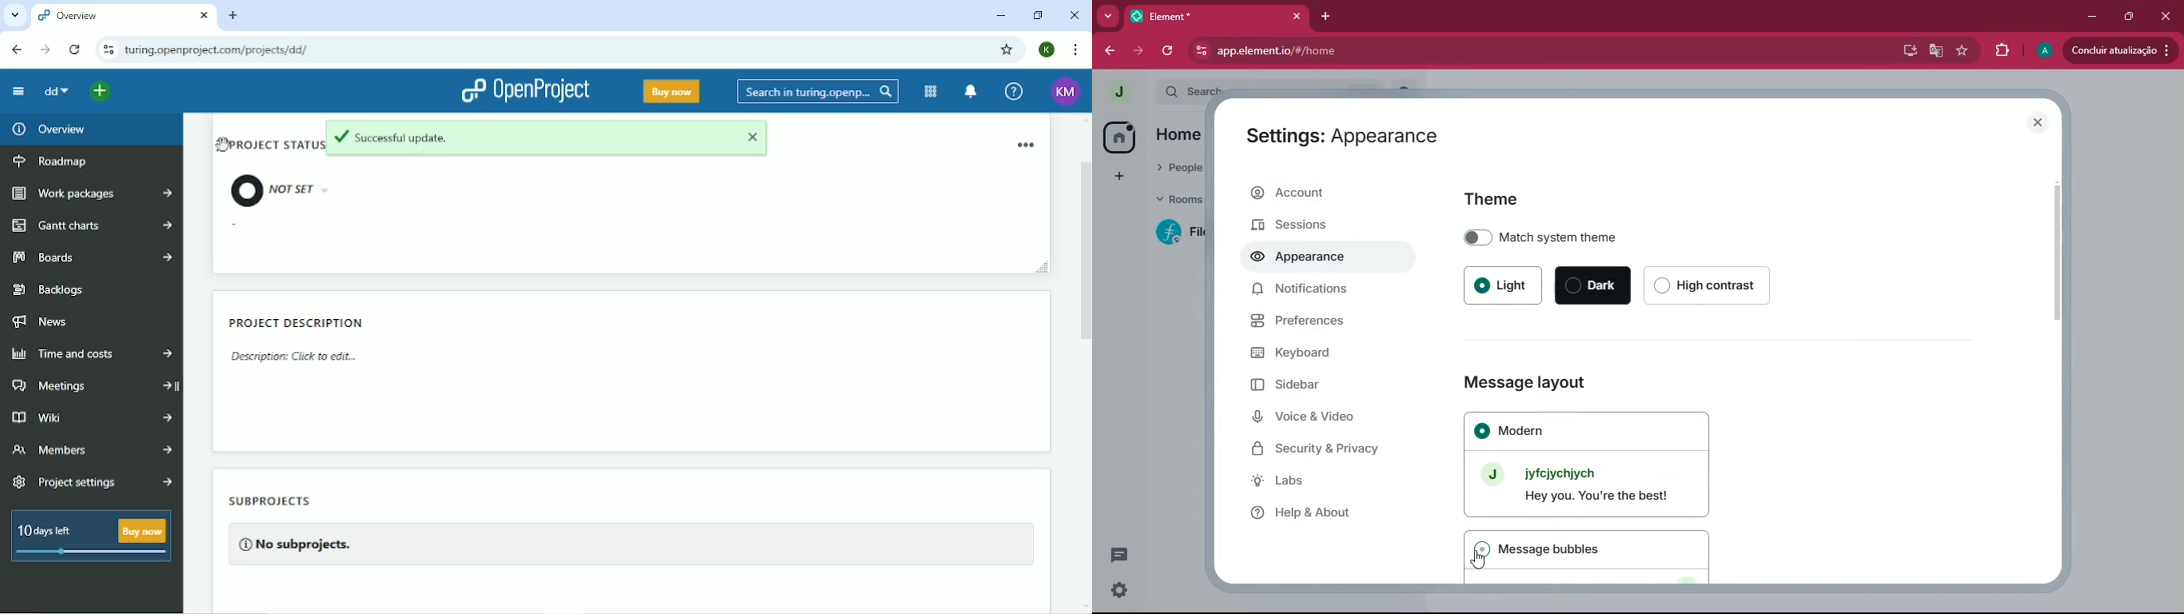  Describe the element at coordinates (92, 482) in the screenshot. I see `Project settings` at that location.